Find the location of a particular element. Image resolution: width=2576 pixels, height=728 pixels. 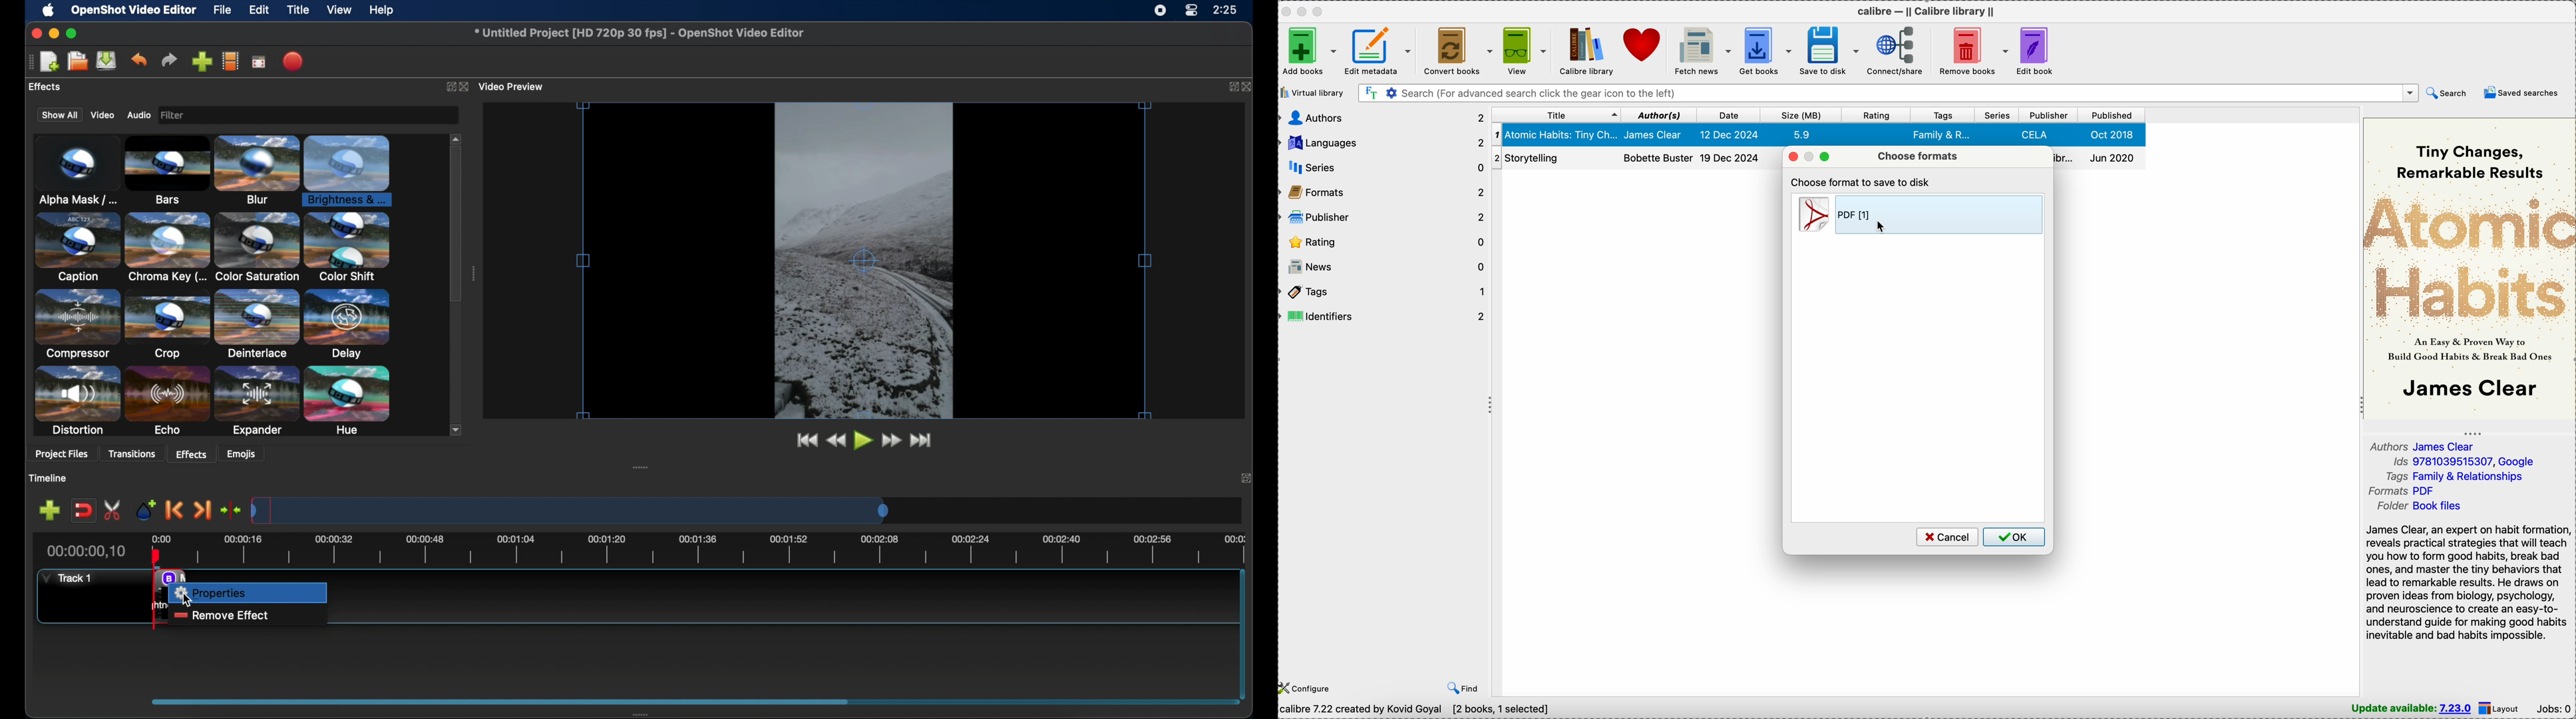

tags is located at coordinates (1385, 294).